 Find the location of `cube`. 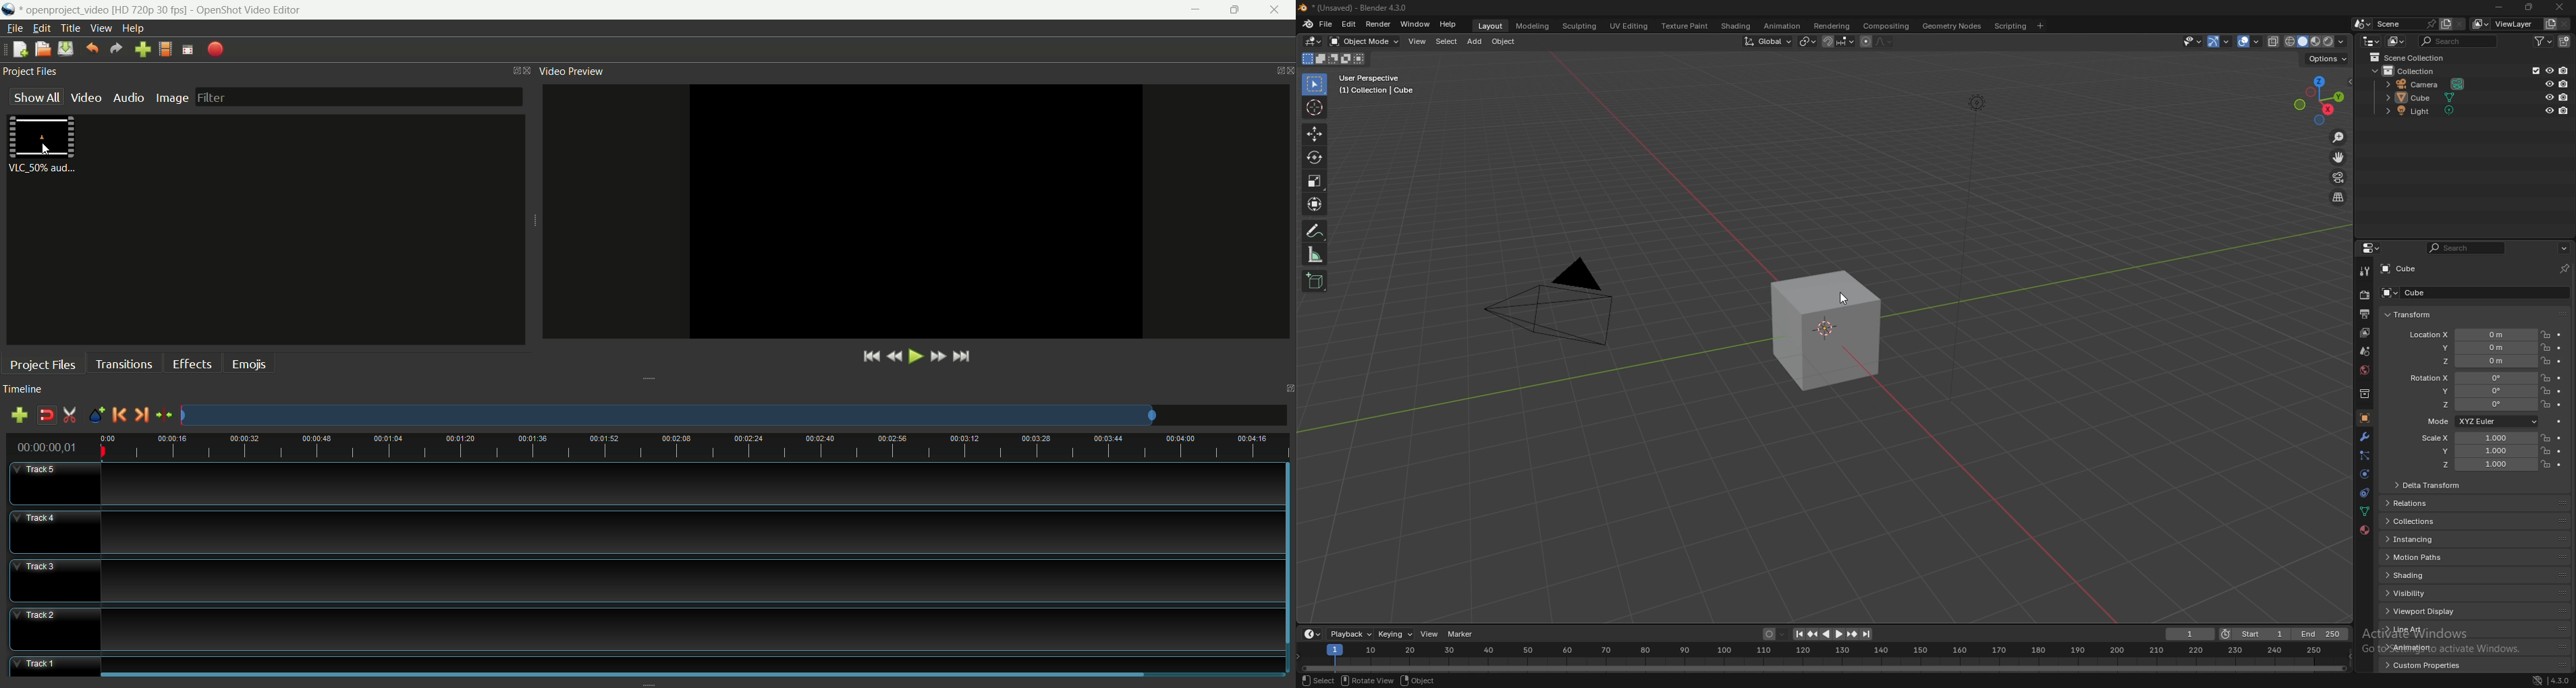

cube is located at coordinates (2408, 292).